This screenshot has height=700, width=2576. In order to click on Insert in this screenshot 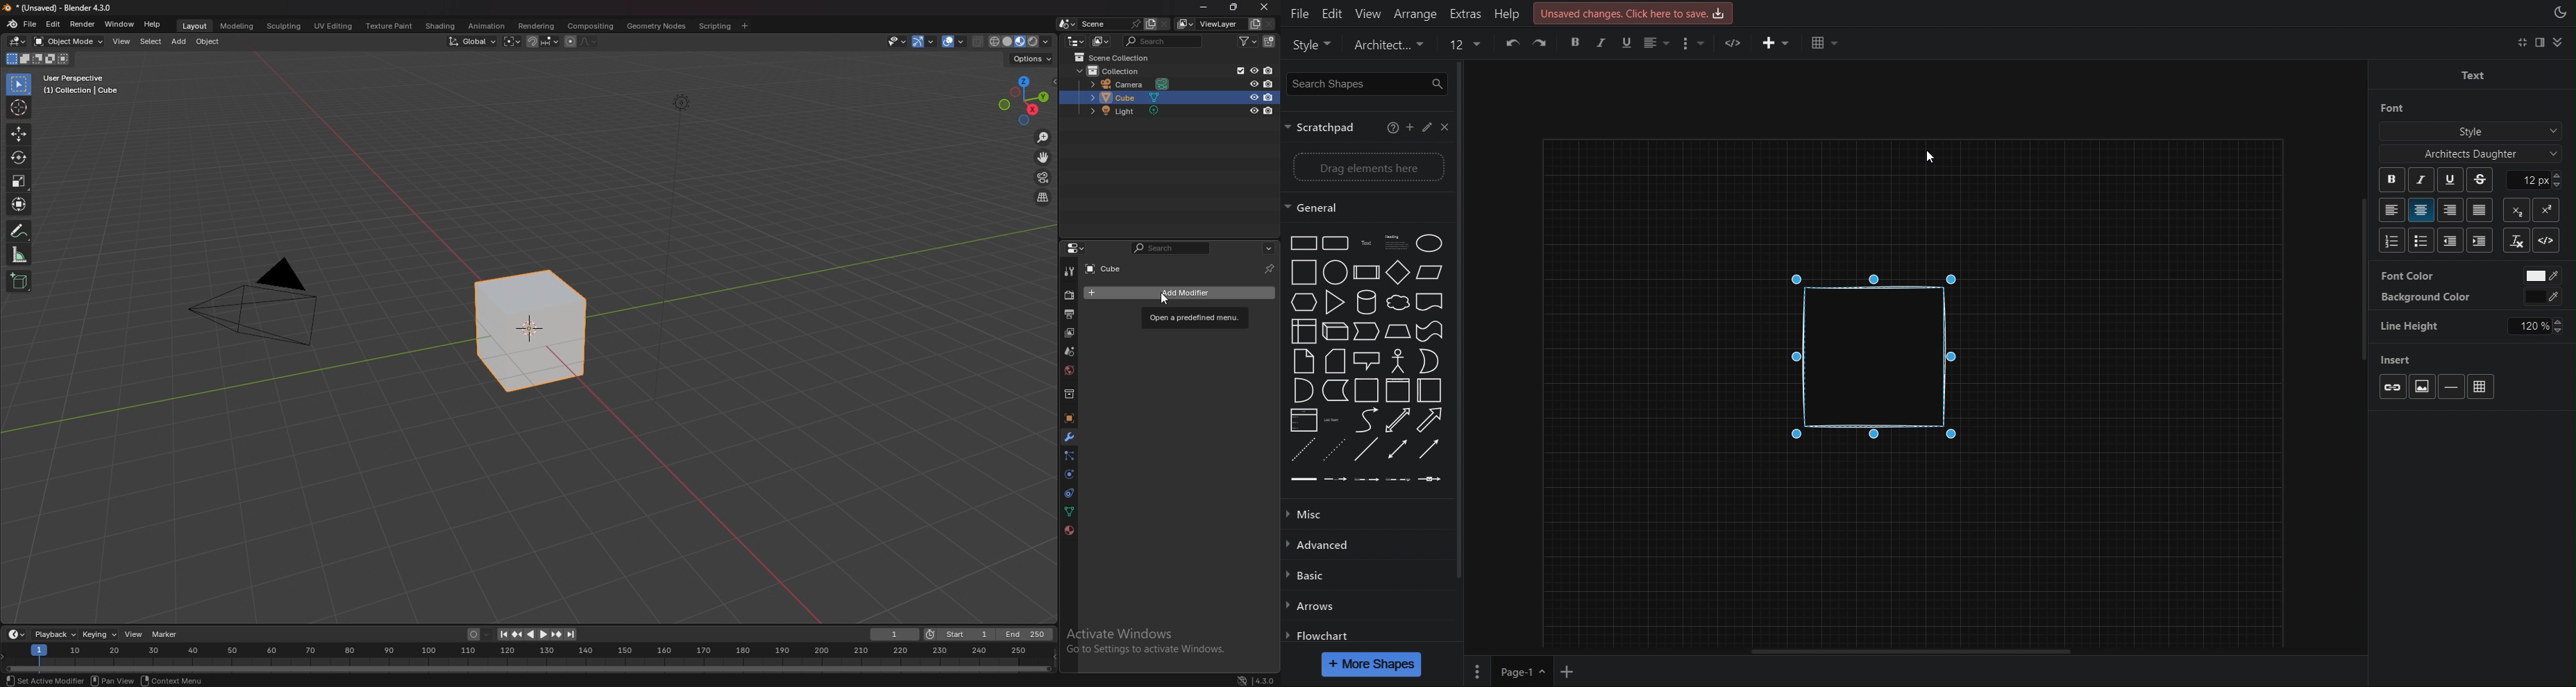, I will do `click(2411, 361)`.